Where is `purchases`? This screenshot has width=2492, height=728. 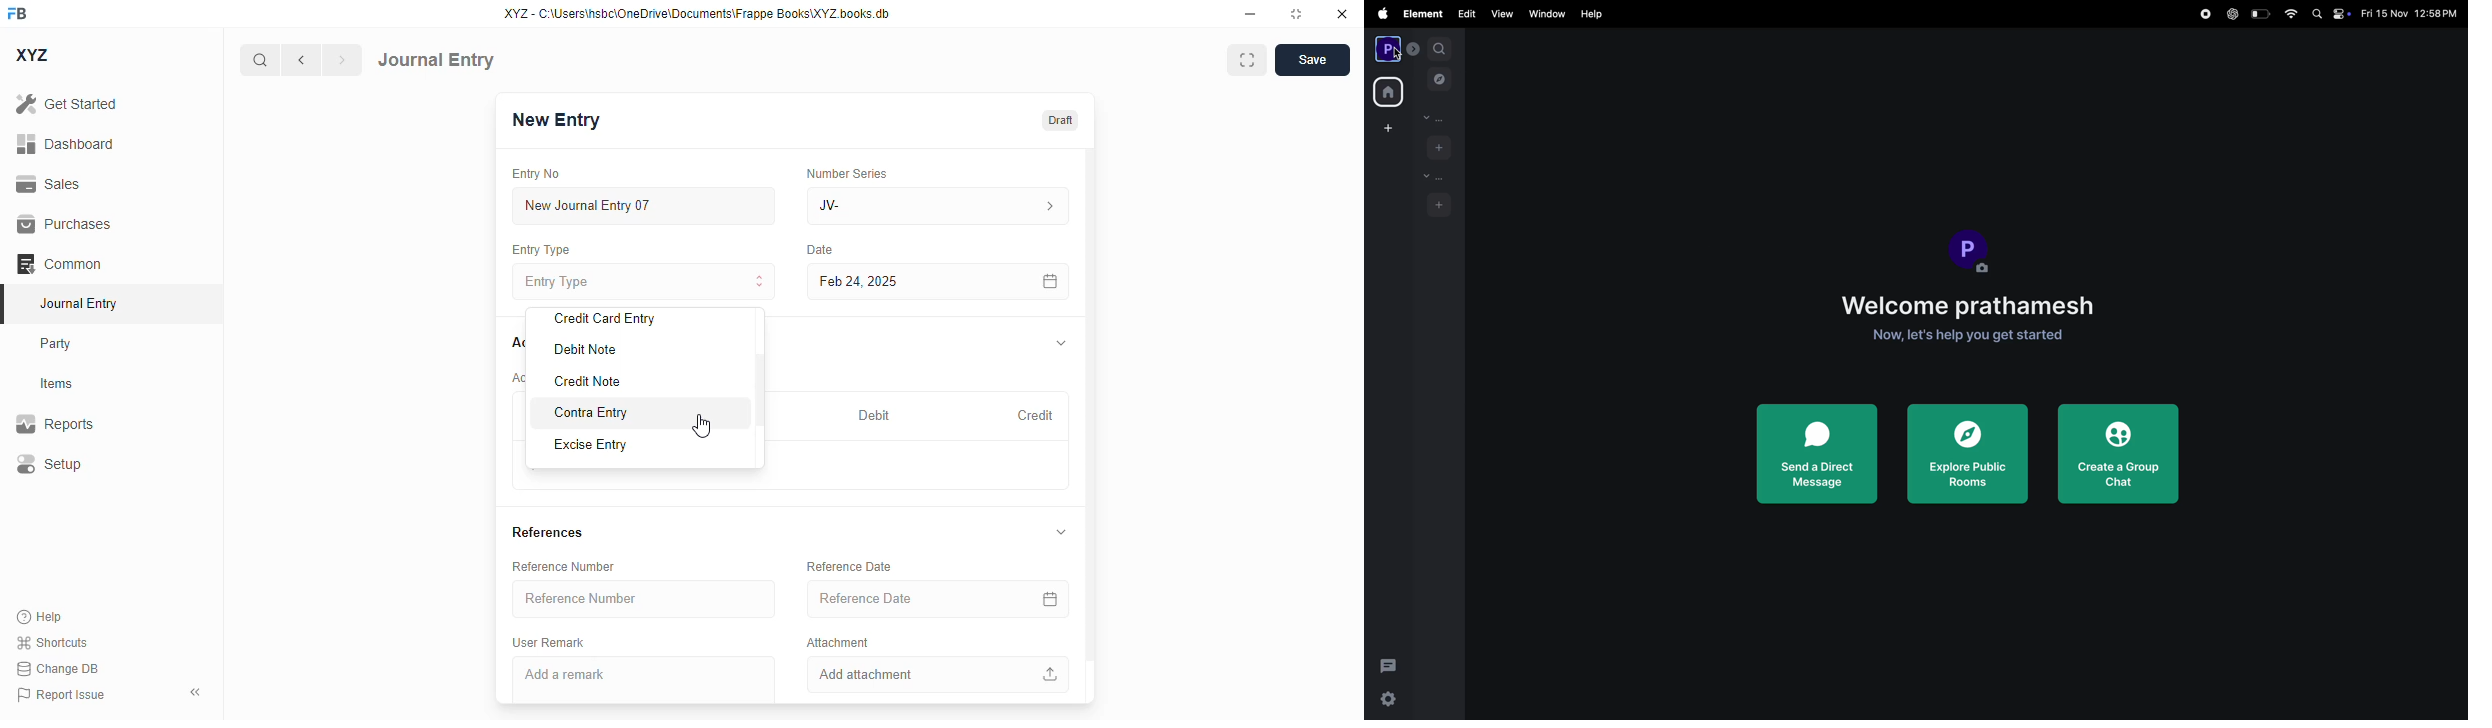 purchases is located at coordinates (66, 224).